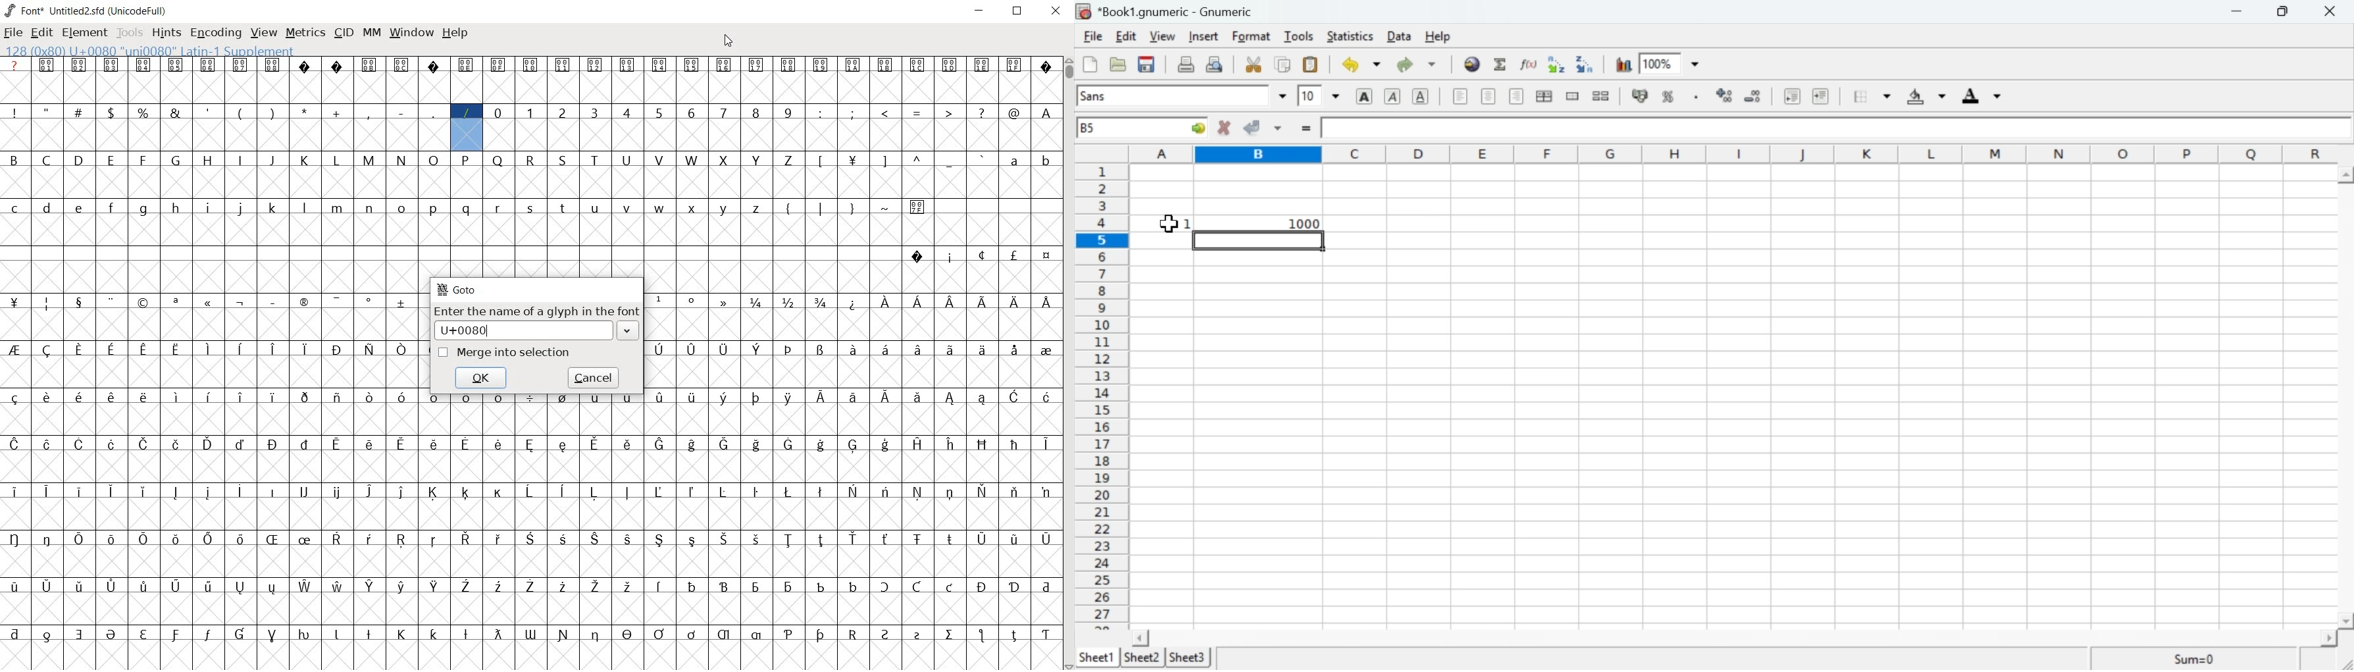 Image resolution: width=2380 pixels, height=672 pixels. What do you see at coordinates (1141, 128) in the screenshot?
I see `Active Cell` at bounding box center [1141, 128].